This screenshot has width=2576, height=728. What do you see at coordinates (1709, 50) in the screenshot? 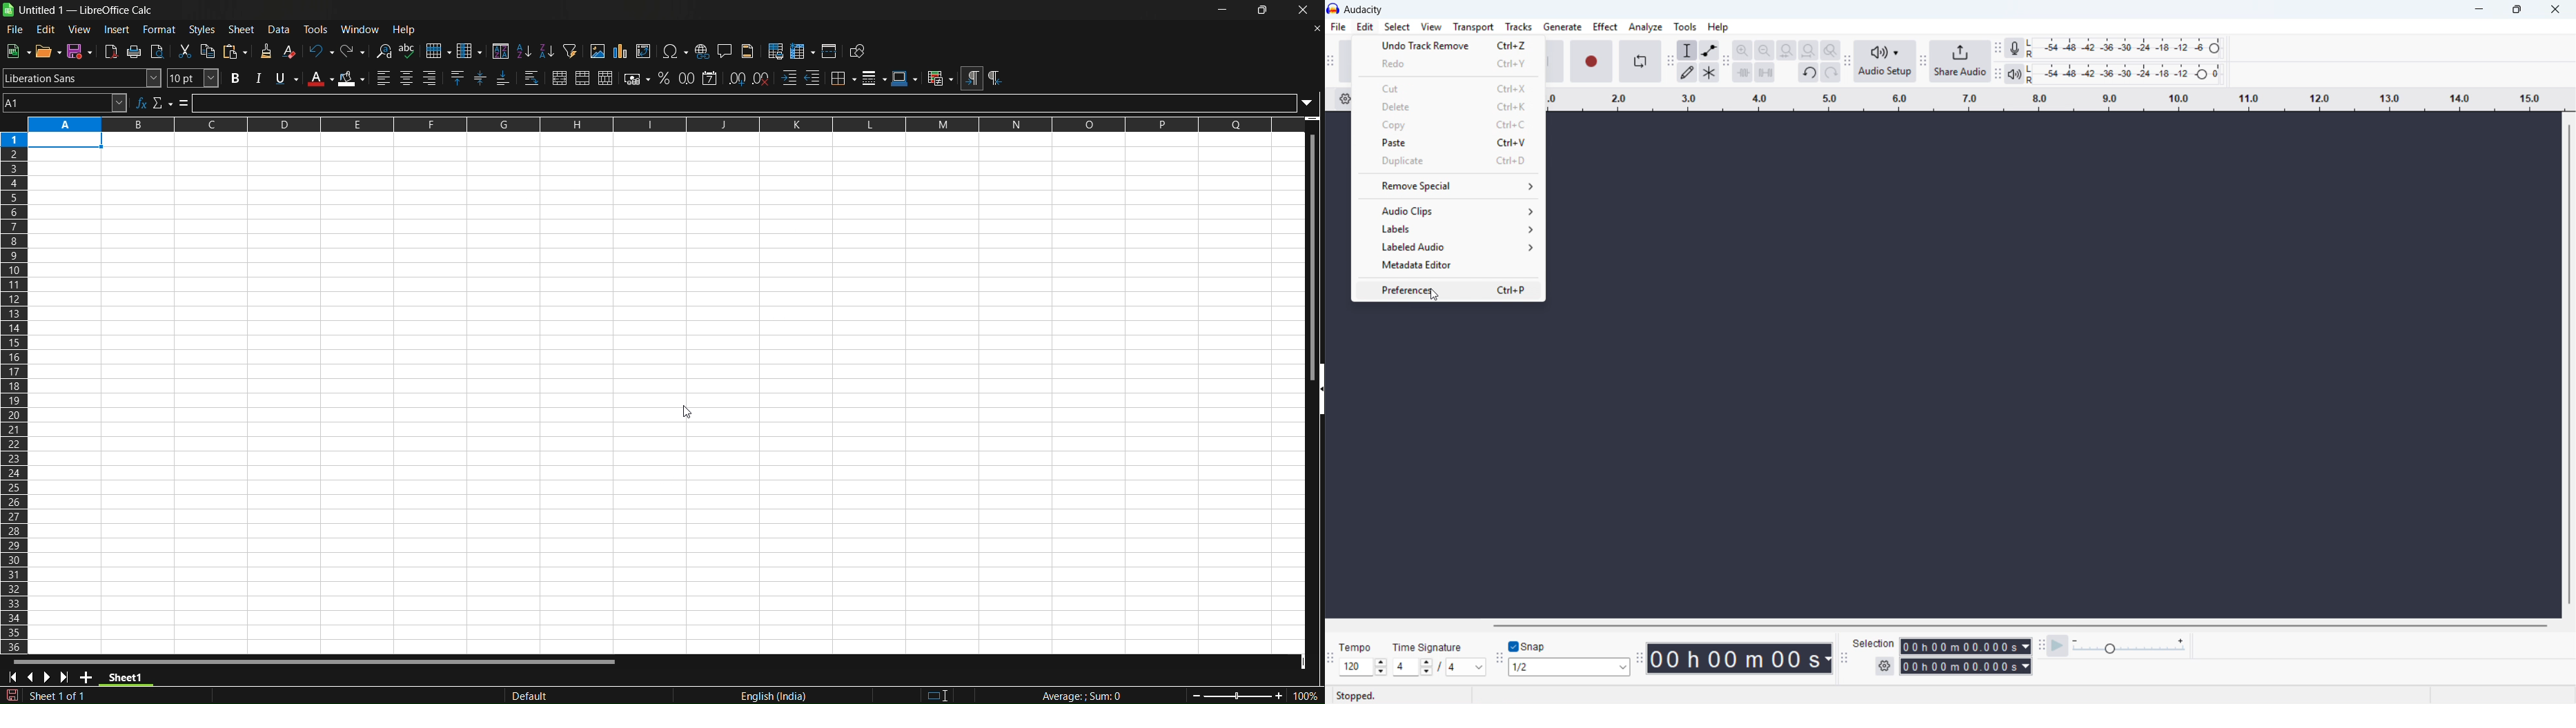
I see `envelop tool` at bounding box center [1709, 50].